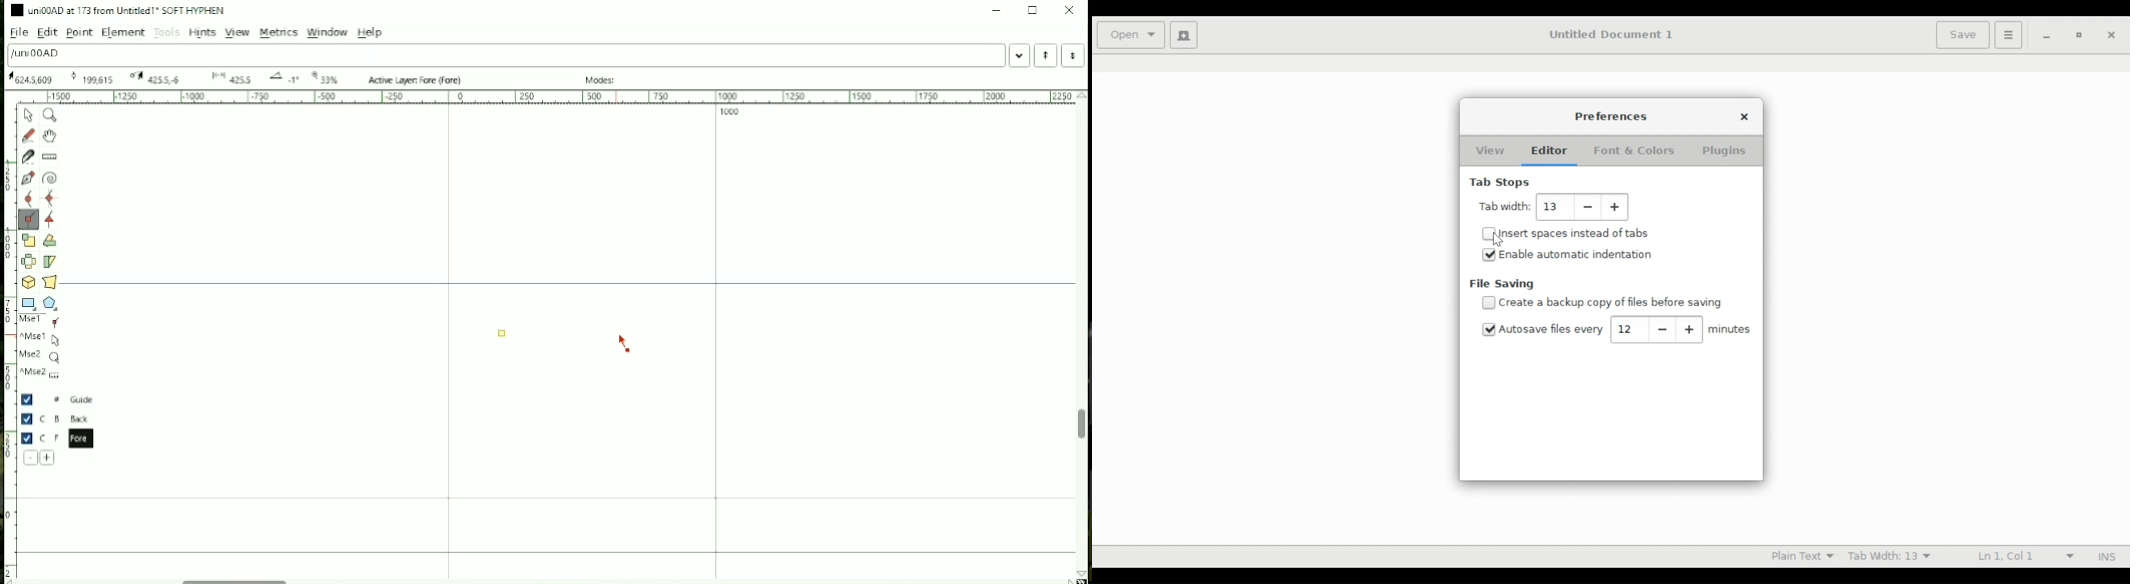  What do you see at coordinates (1505, 206) in the screenshot?
I see `Tab Width` at bounding box center [1505, 206].